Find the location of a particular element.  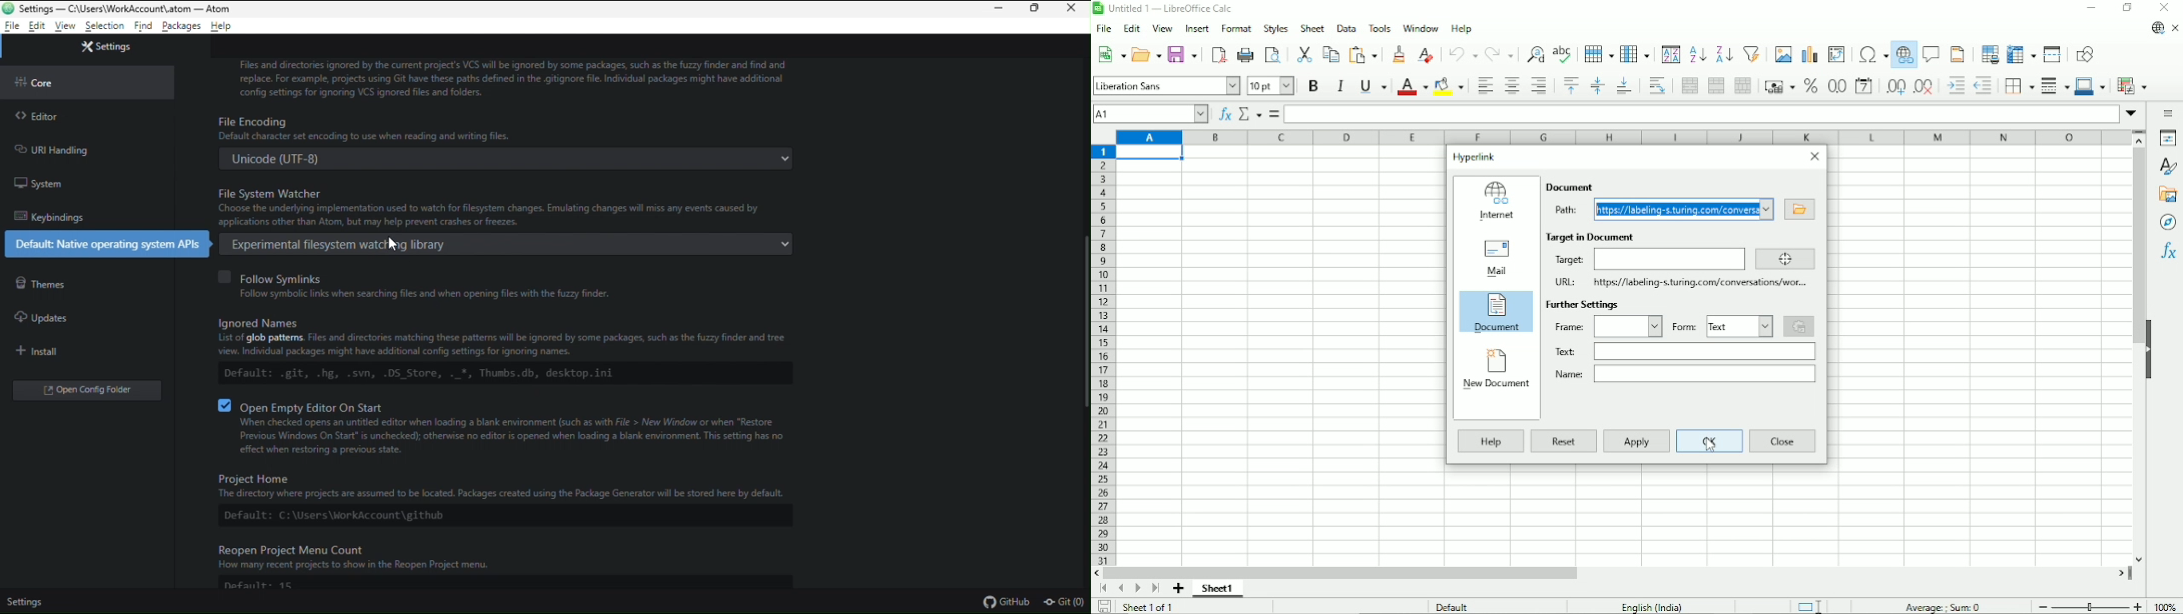

Function wizard is located at coordinates (1225, 115).